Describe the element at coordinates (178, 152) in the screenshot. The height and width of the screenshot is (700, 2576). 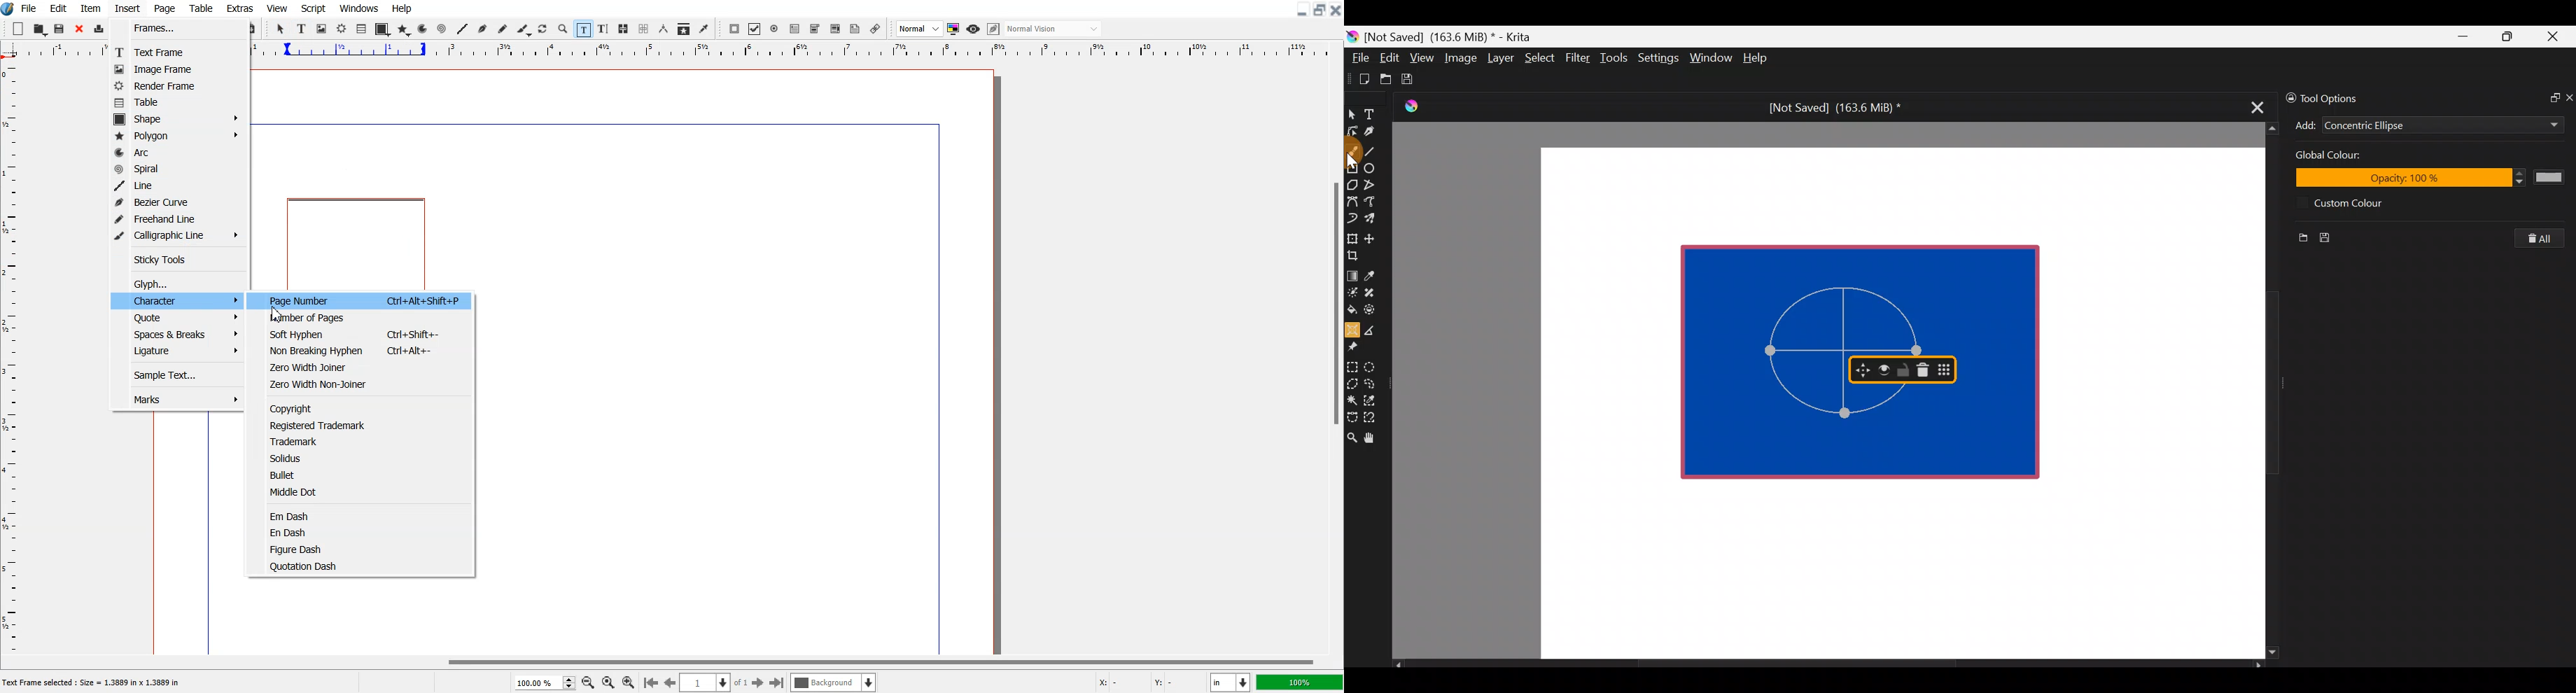
I see `Arc` at that location.